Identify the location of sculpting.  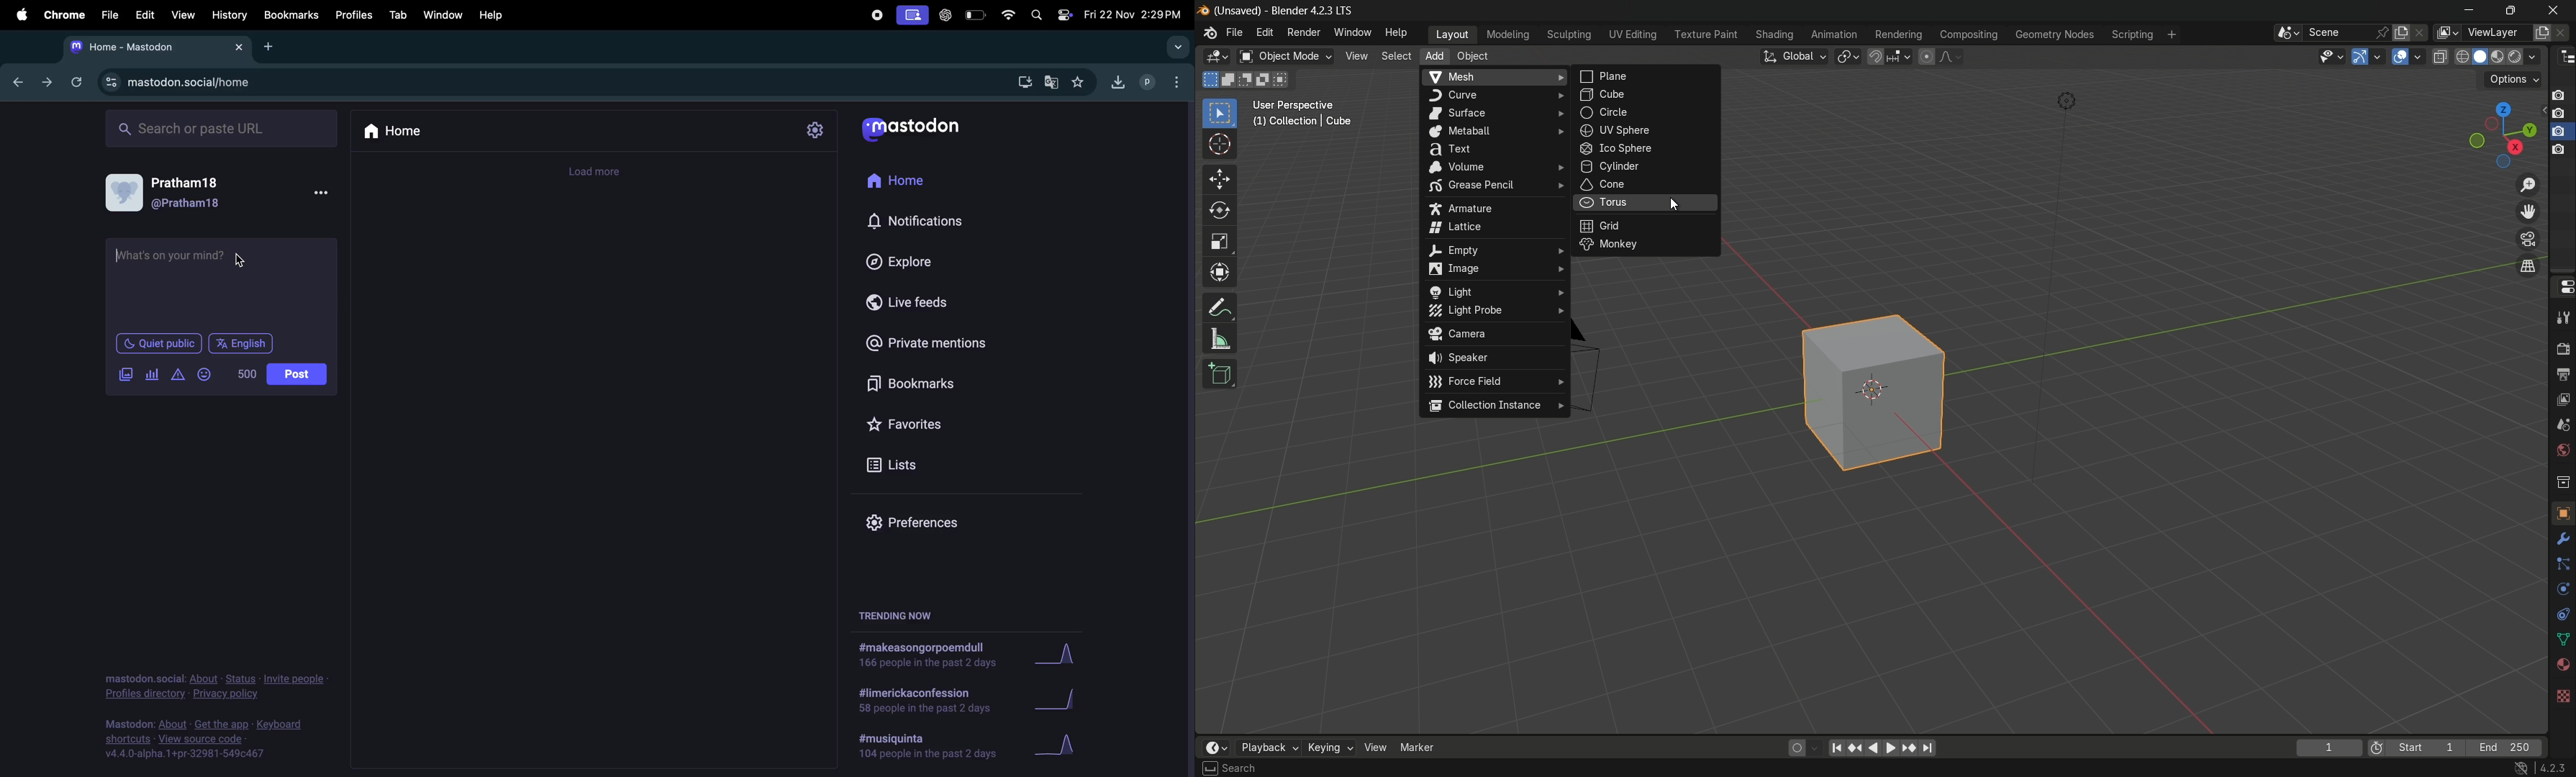
(1570, 34).